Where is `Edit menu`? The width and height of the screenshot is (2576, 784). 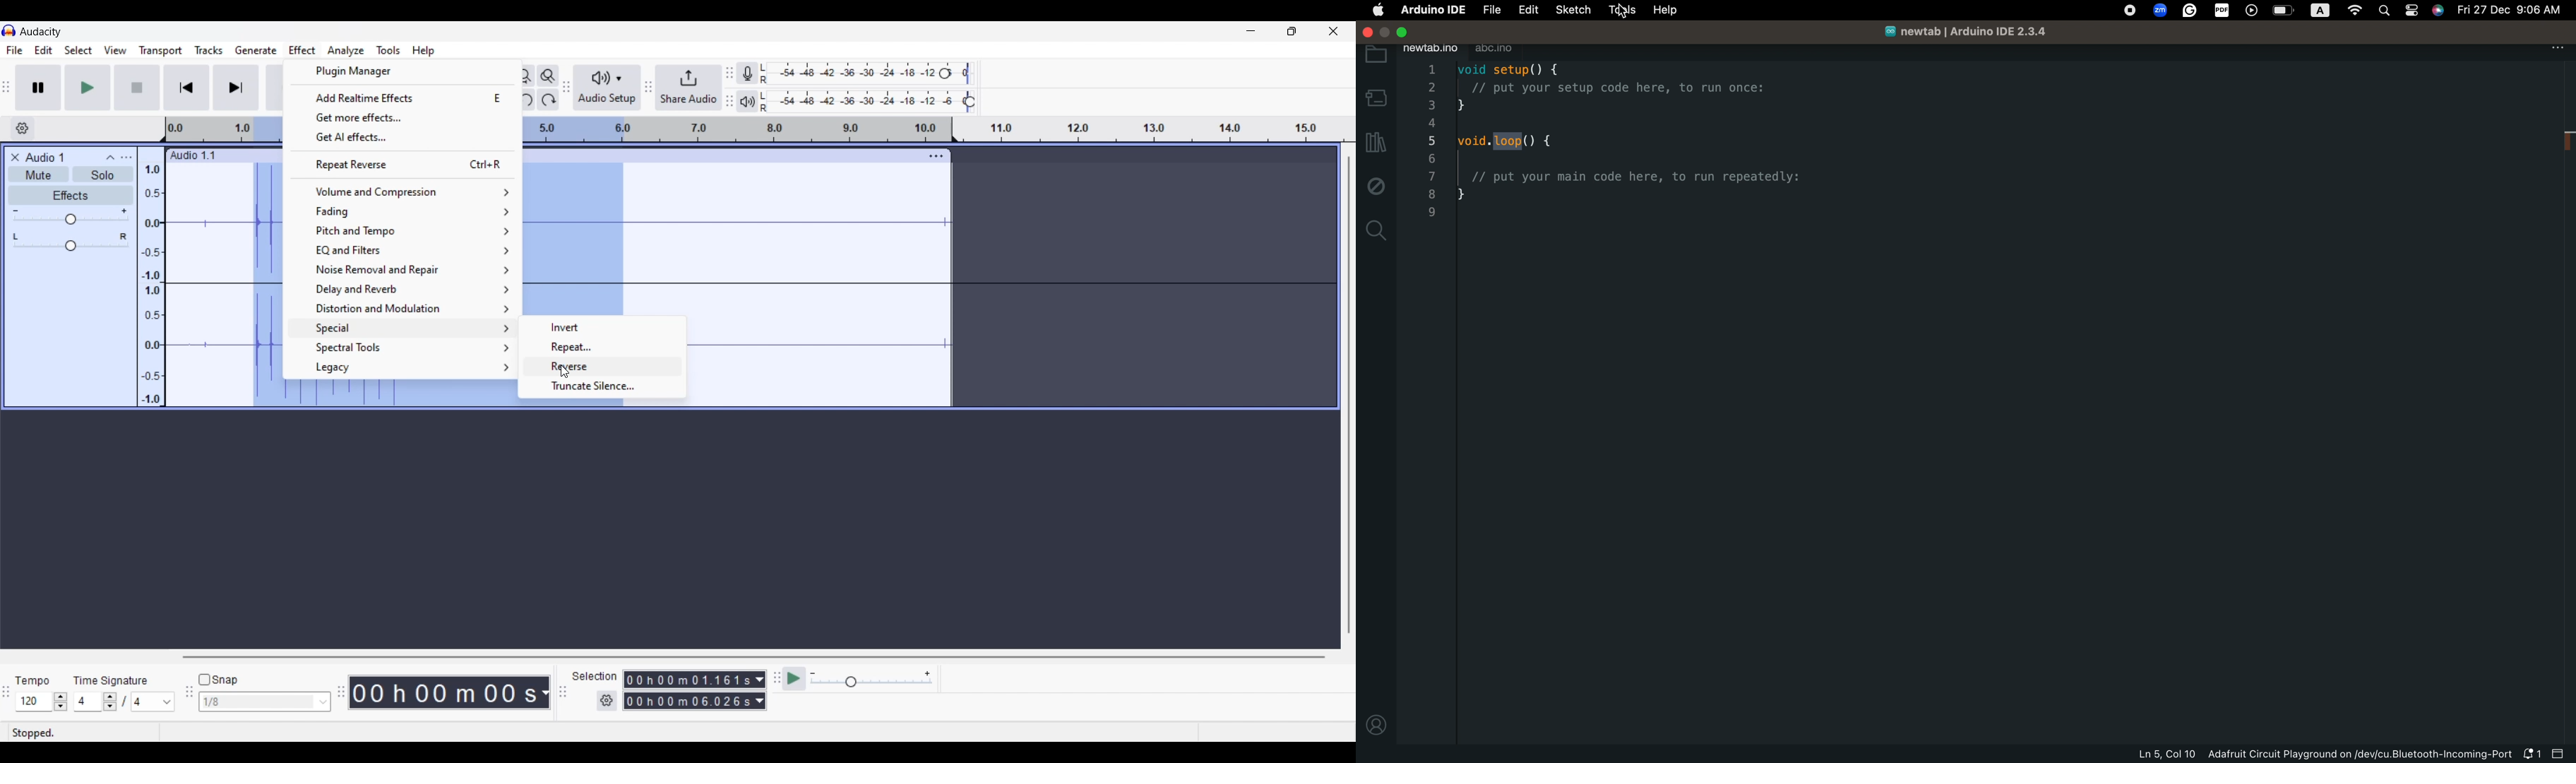
Edit menu is located at coordinates (44, 49).